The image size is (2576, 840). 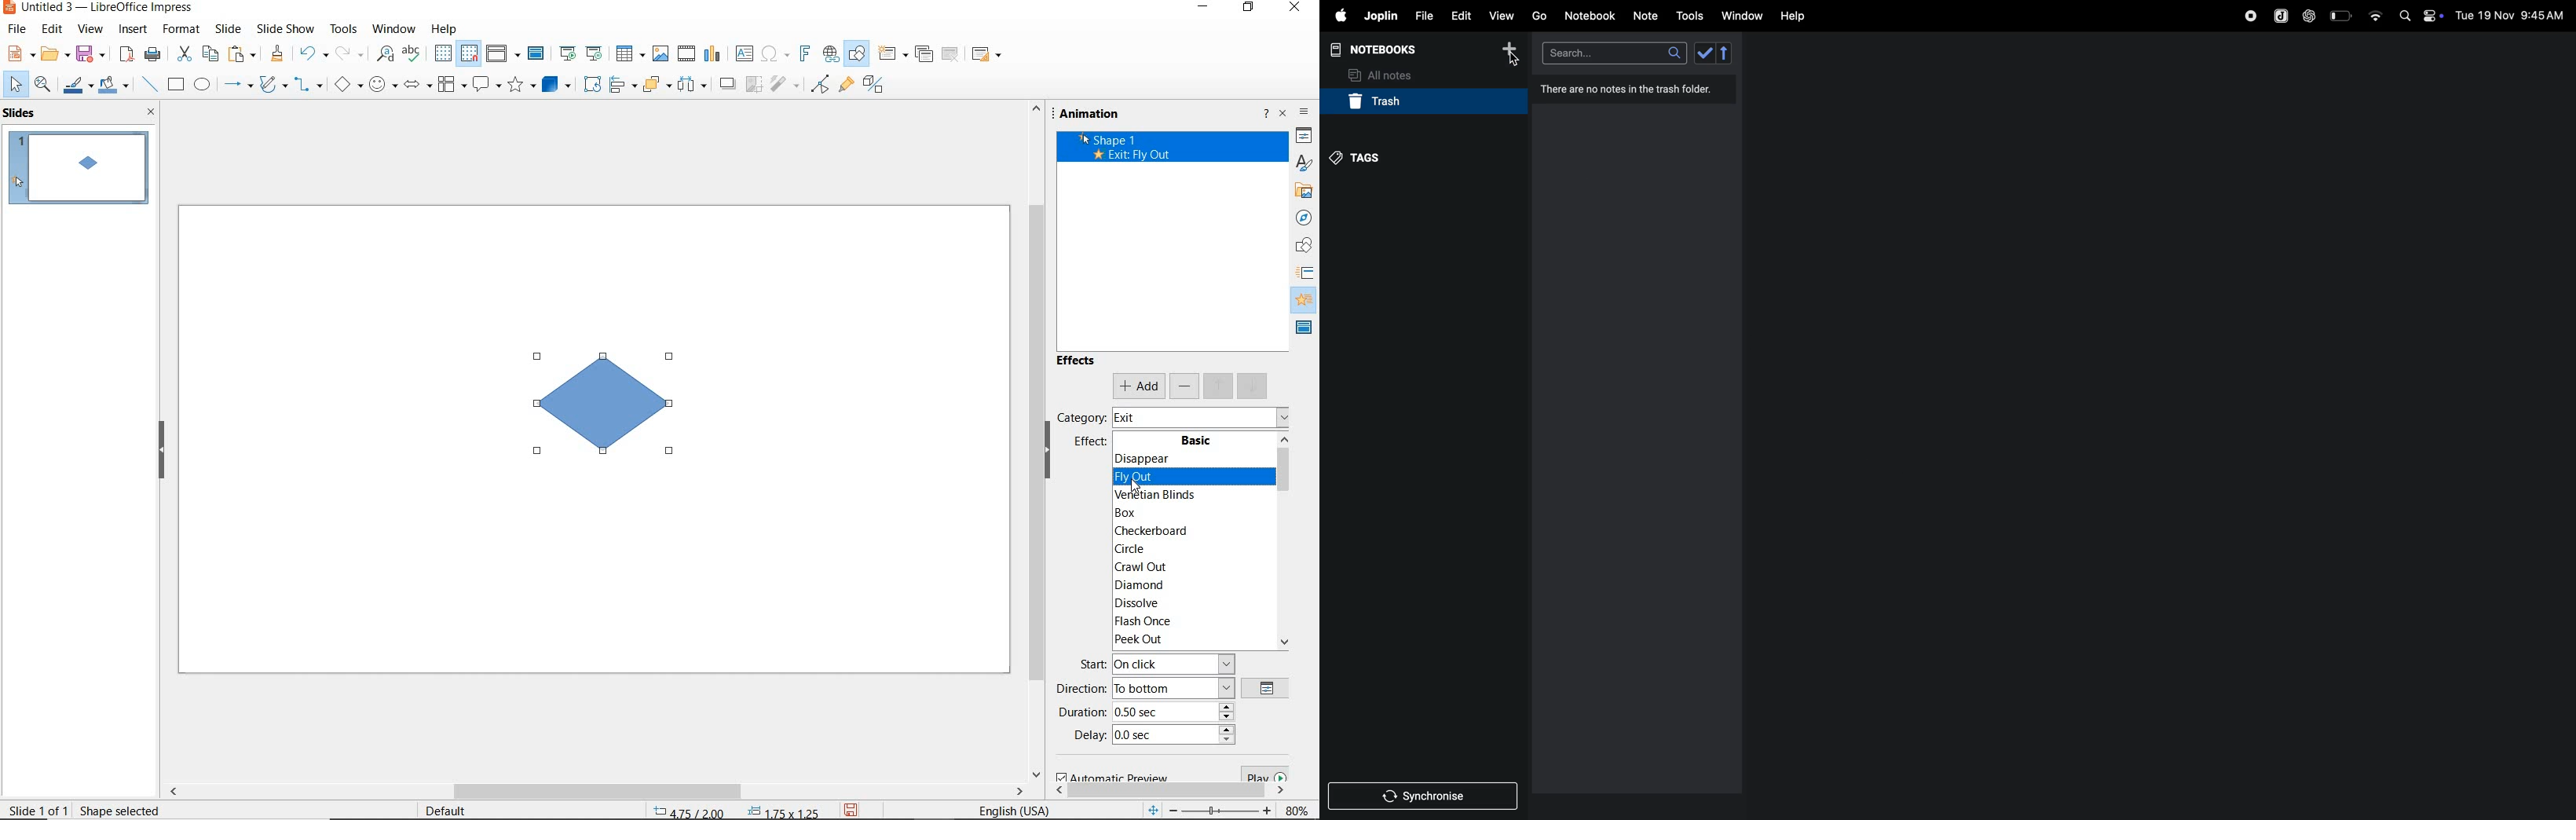 What do you see at coordinates (313, 53) in the screenshot?
I see `undo` at bounding box center [313, 53].